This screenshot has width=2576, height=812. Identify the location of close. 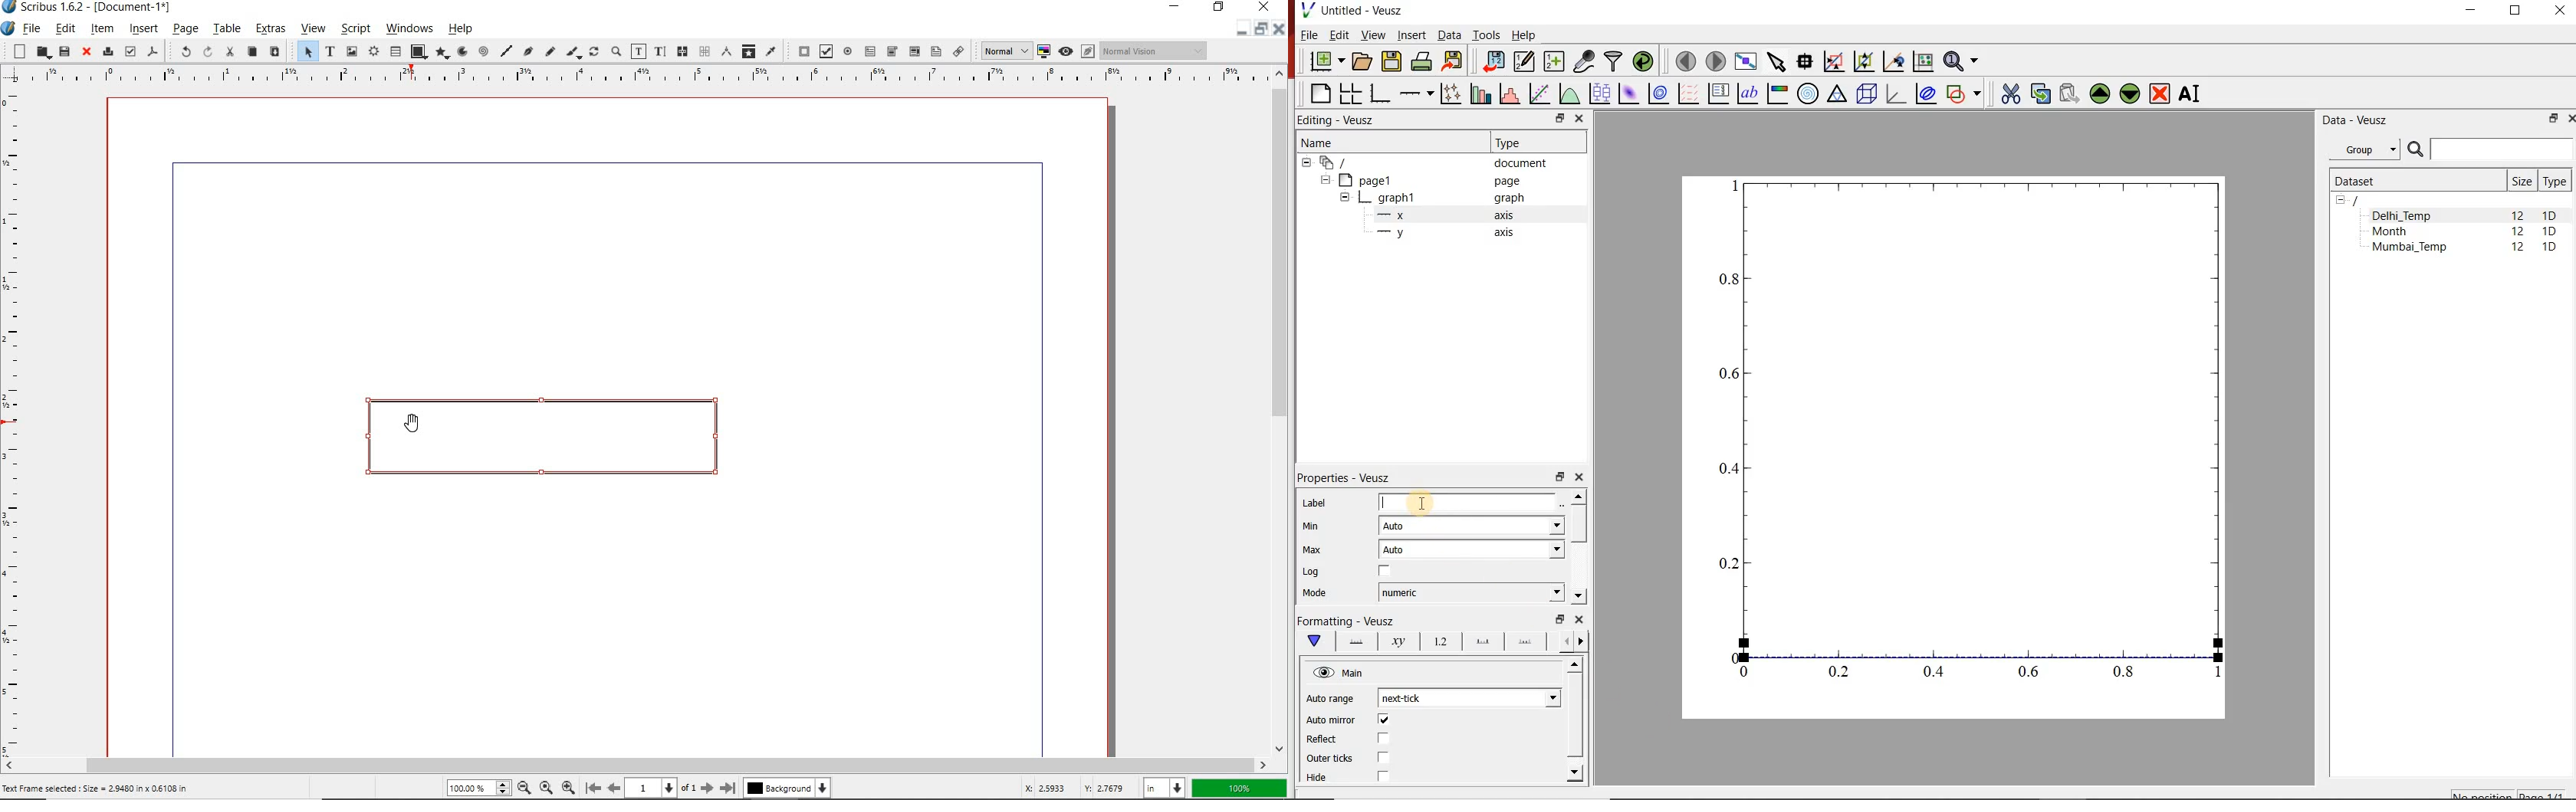
(84, 52).